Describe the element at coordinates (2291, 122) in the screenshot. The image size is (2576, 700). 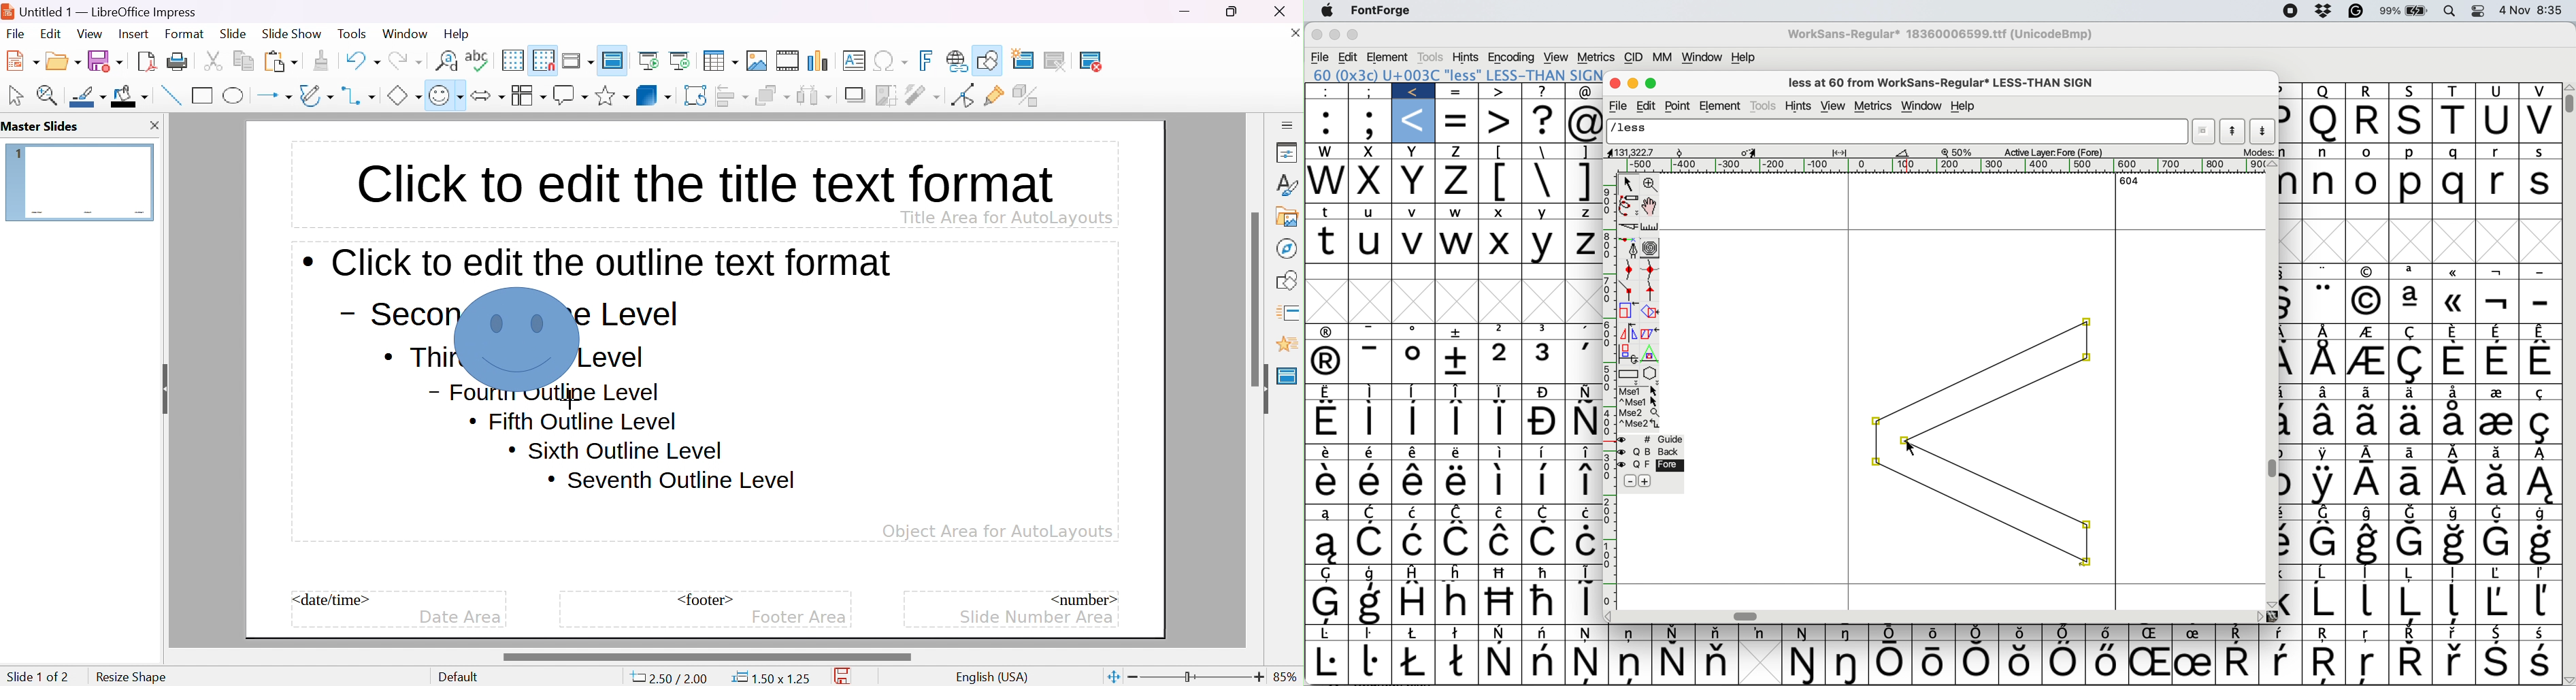
I see `p` at that location.